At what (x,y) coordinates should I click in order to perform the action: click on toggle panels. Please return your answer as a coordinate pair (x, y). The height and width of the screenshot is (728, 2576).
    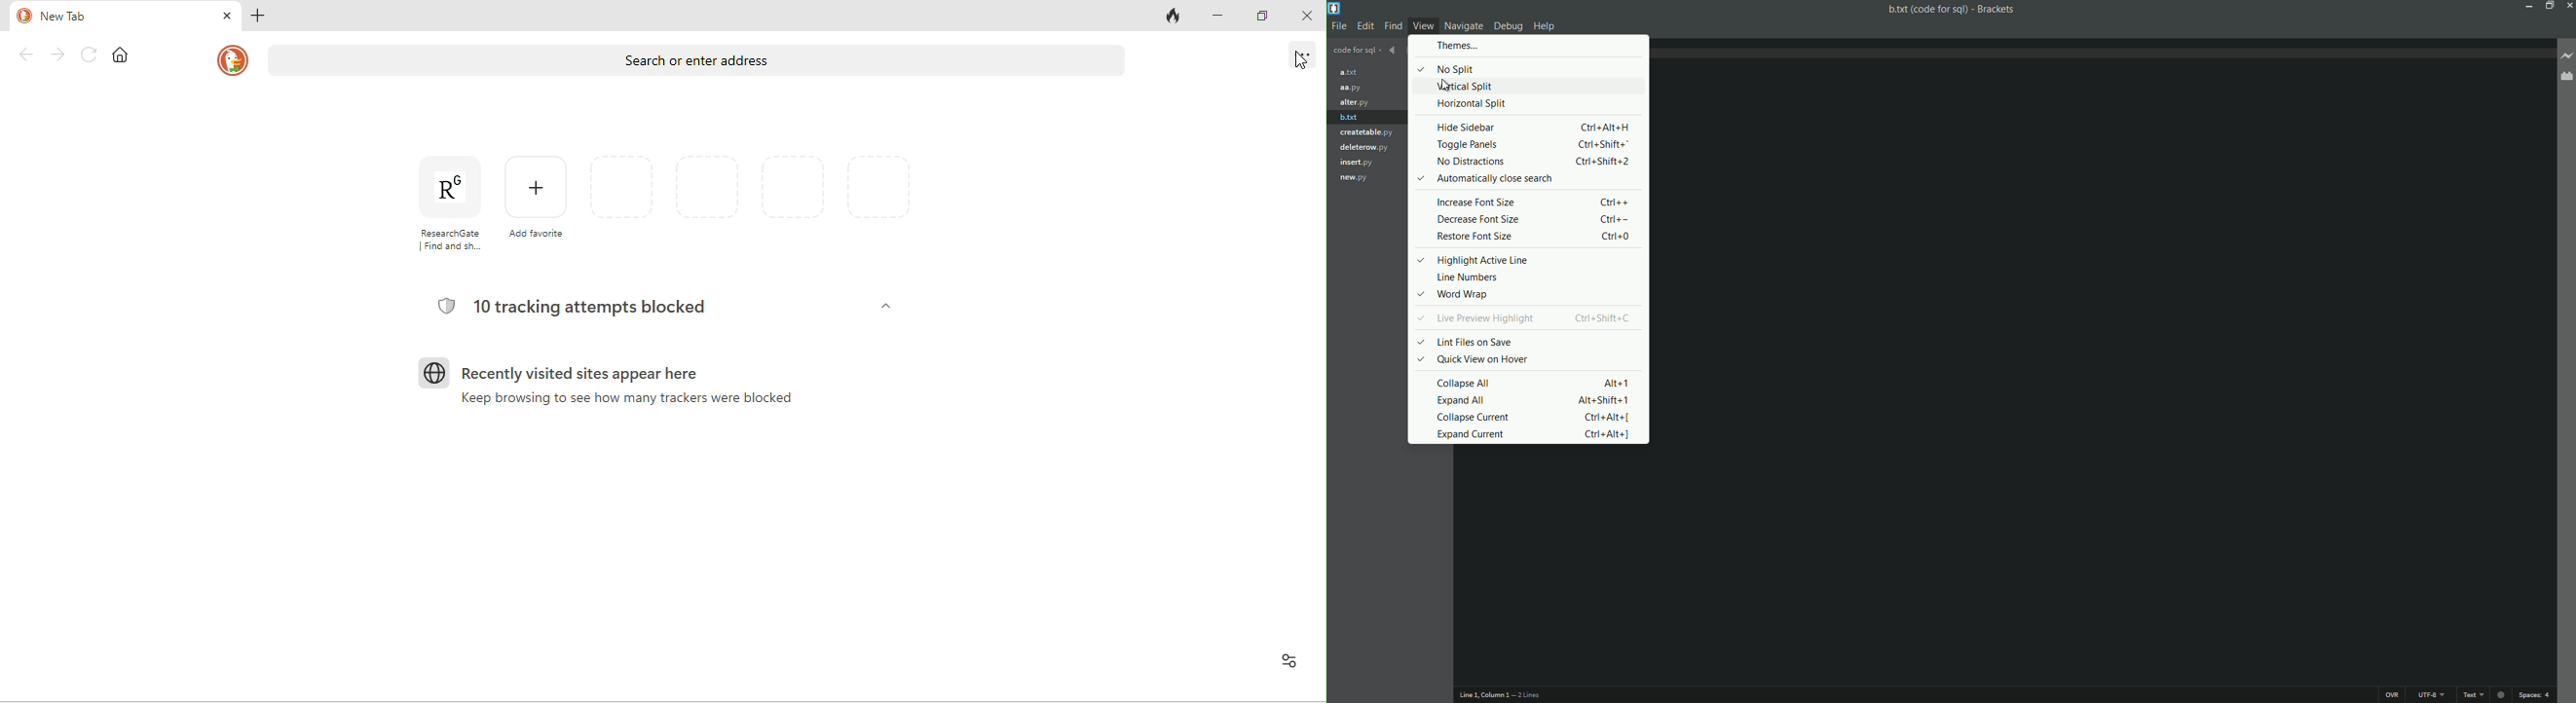
    Looking at the image, I should click on (1534, 146).